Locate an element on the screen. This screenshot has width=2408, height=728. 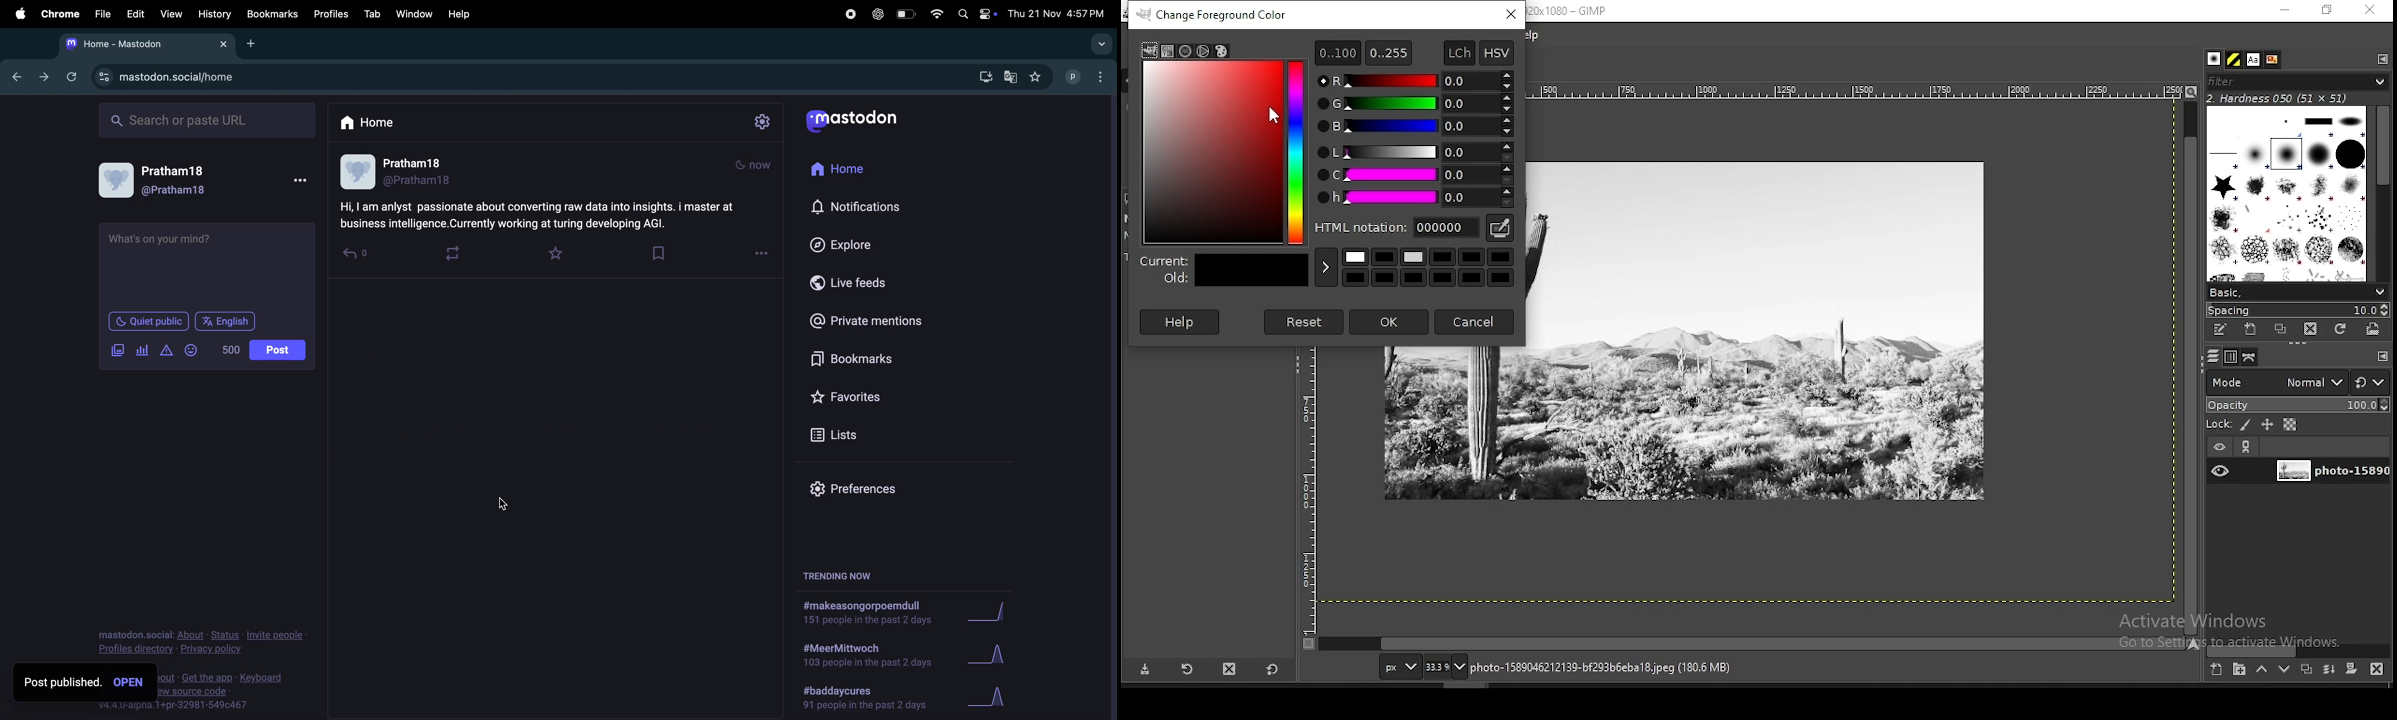
configure this pane is located at coordinates (2381, 356).